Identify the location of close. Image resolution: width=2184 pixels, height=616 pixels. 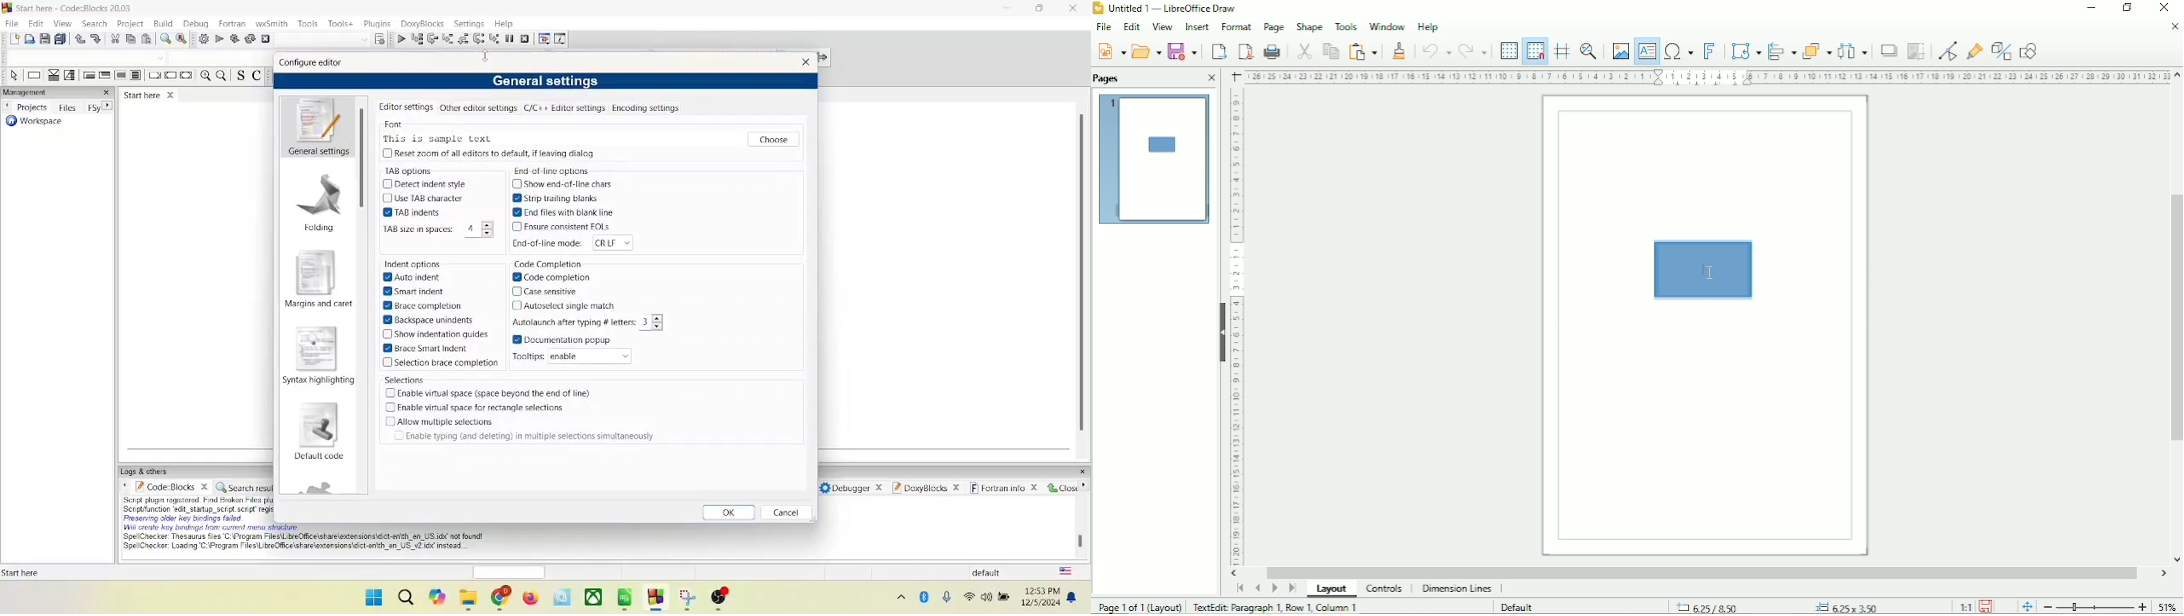
(808, 62).